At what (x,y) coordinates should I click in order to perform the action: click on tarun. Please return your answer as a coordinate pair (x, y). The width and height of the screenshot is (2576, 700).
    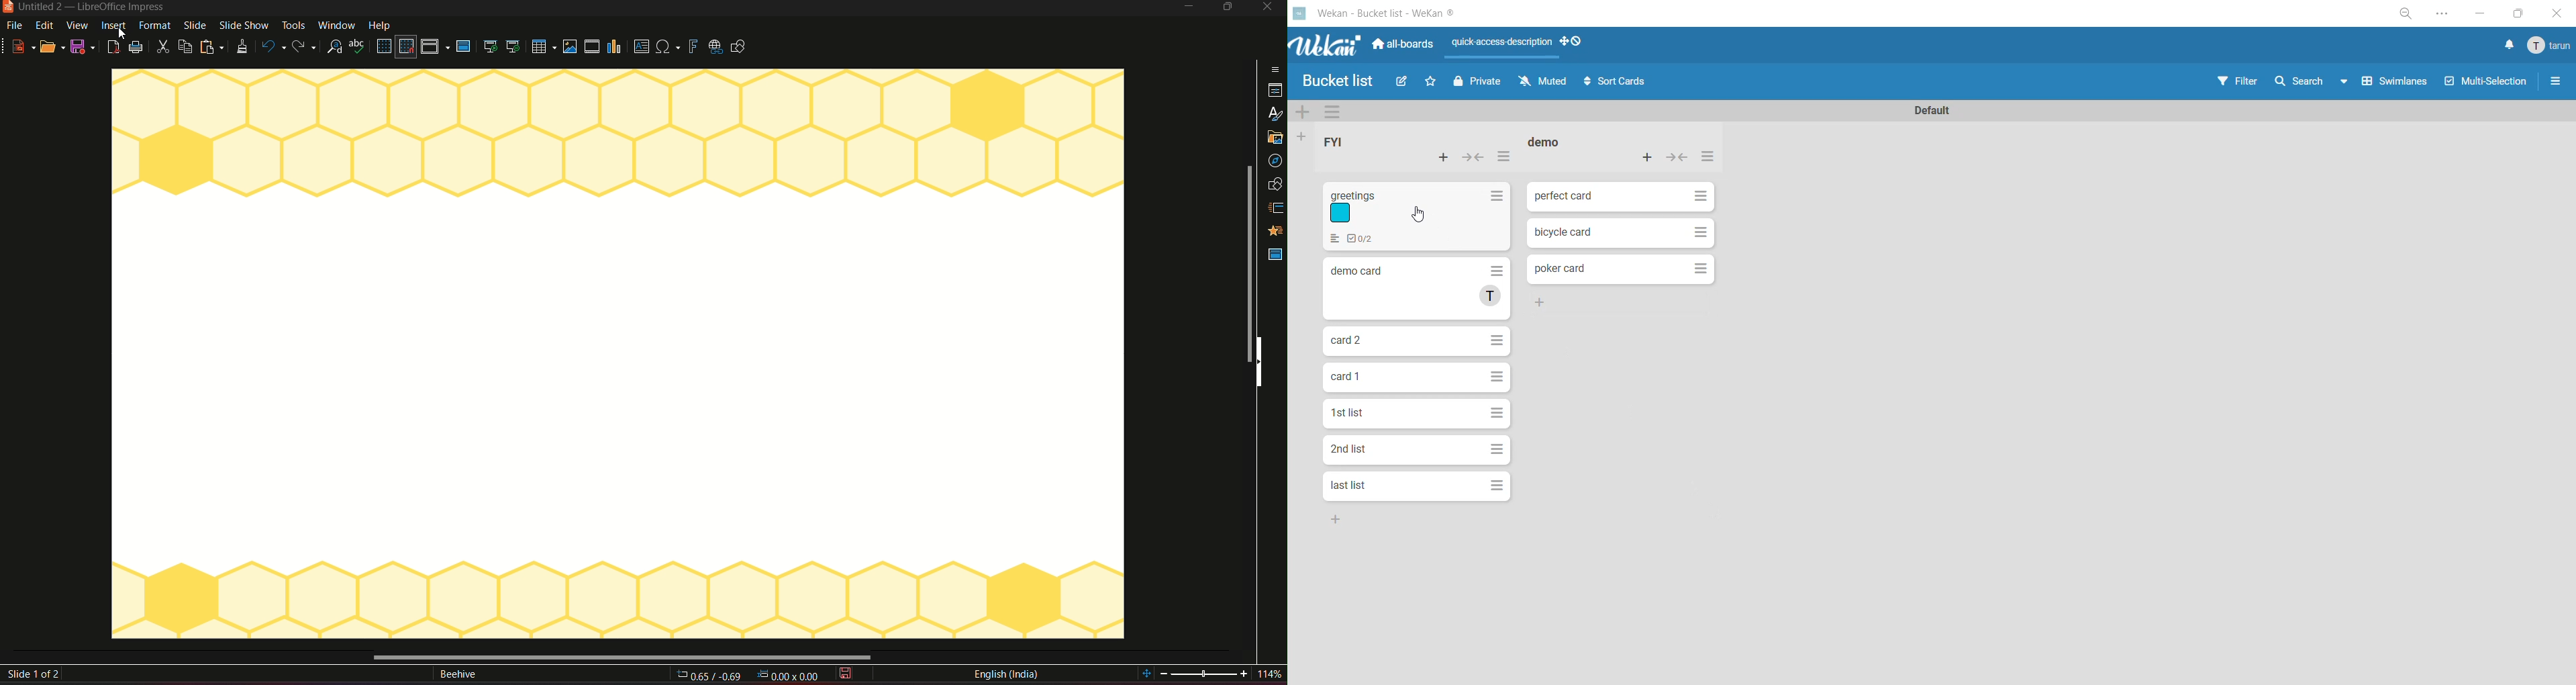
    Looking at the image, I should click on (2549, 46).